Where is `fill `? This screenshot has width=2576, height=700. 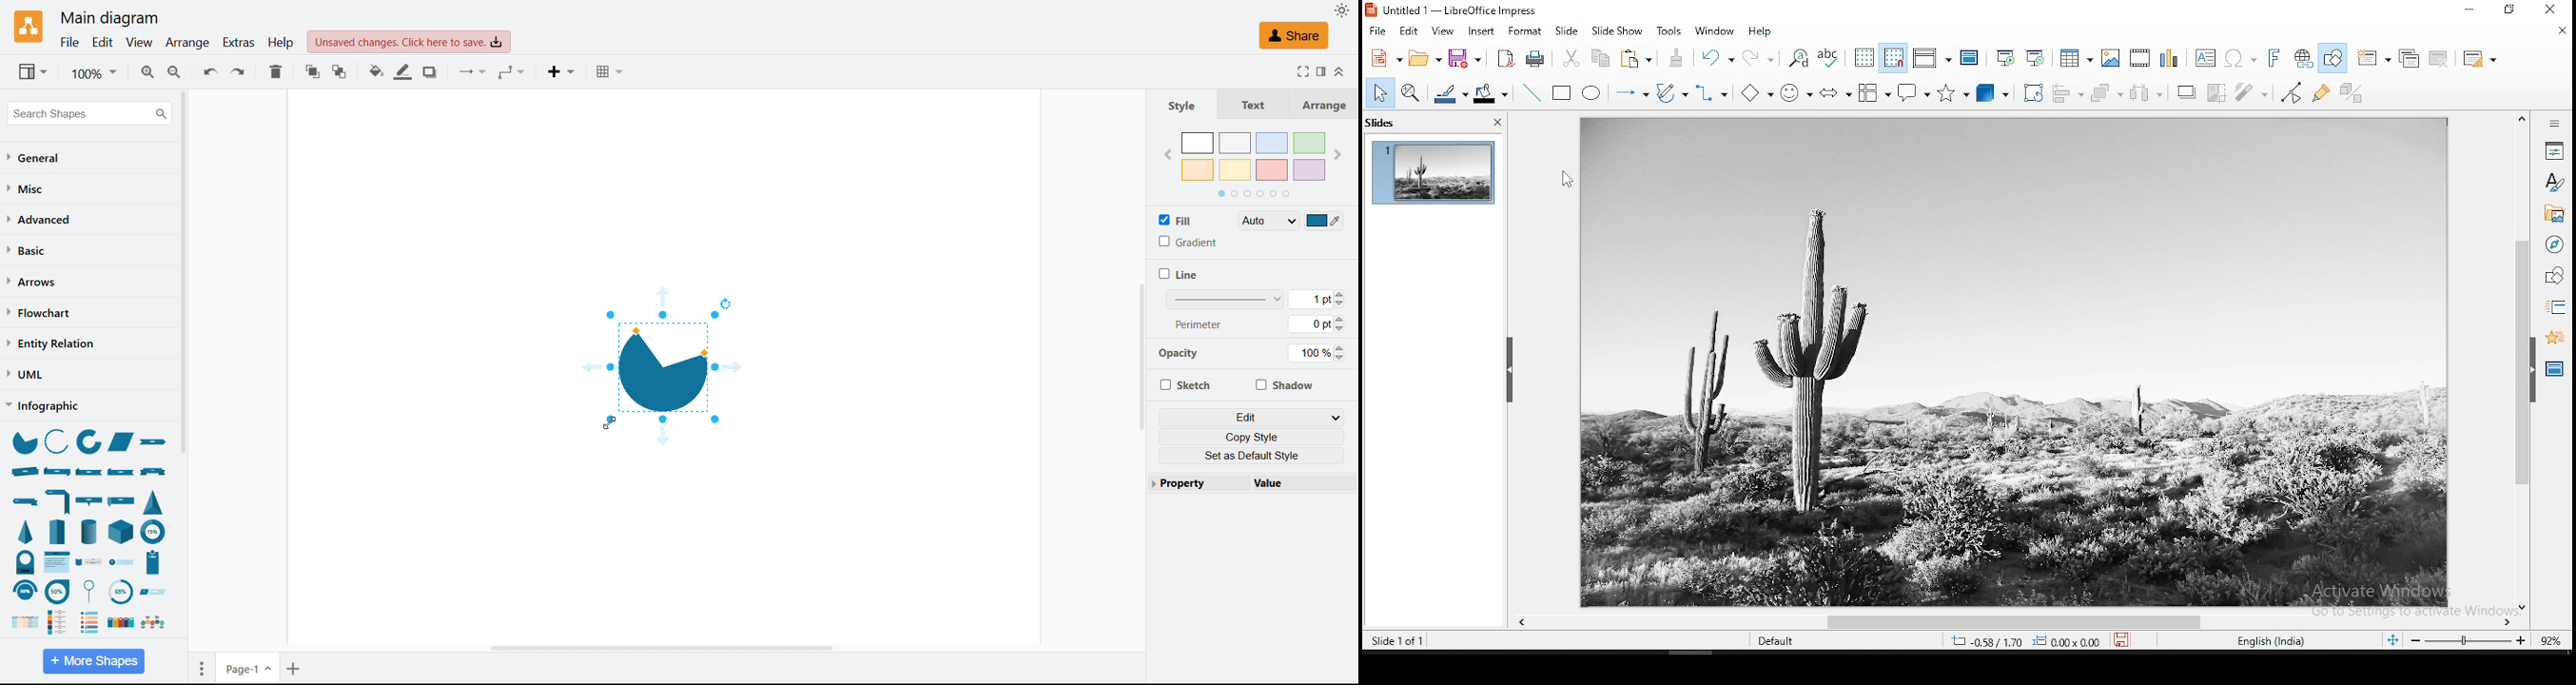
fill  is located at coordinates (1176, 219).